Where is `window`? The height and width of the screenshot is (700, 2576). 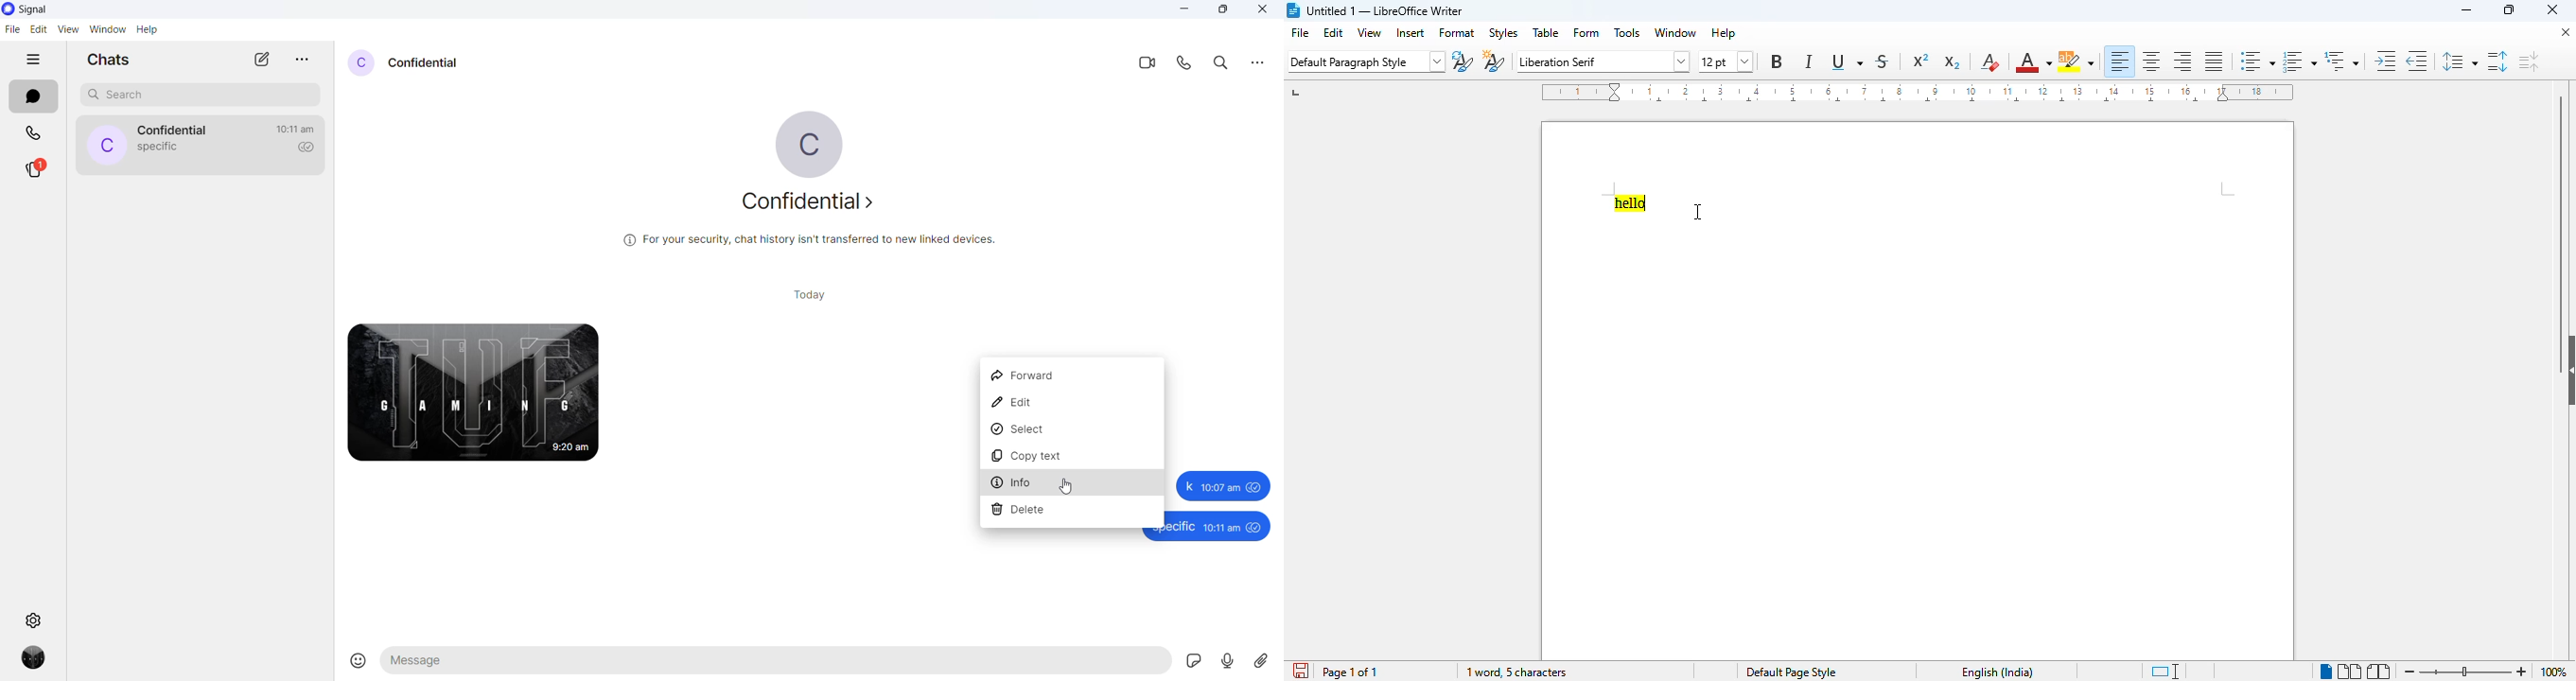 window is located at coordinates (1675, 33).